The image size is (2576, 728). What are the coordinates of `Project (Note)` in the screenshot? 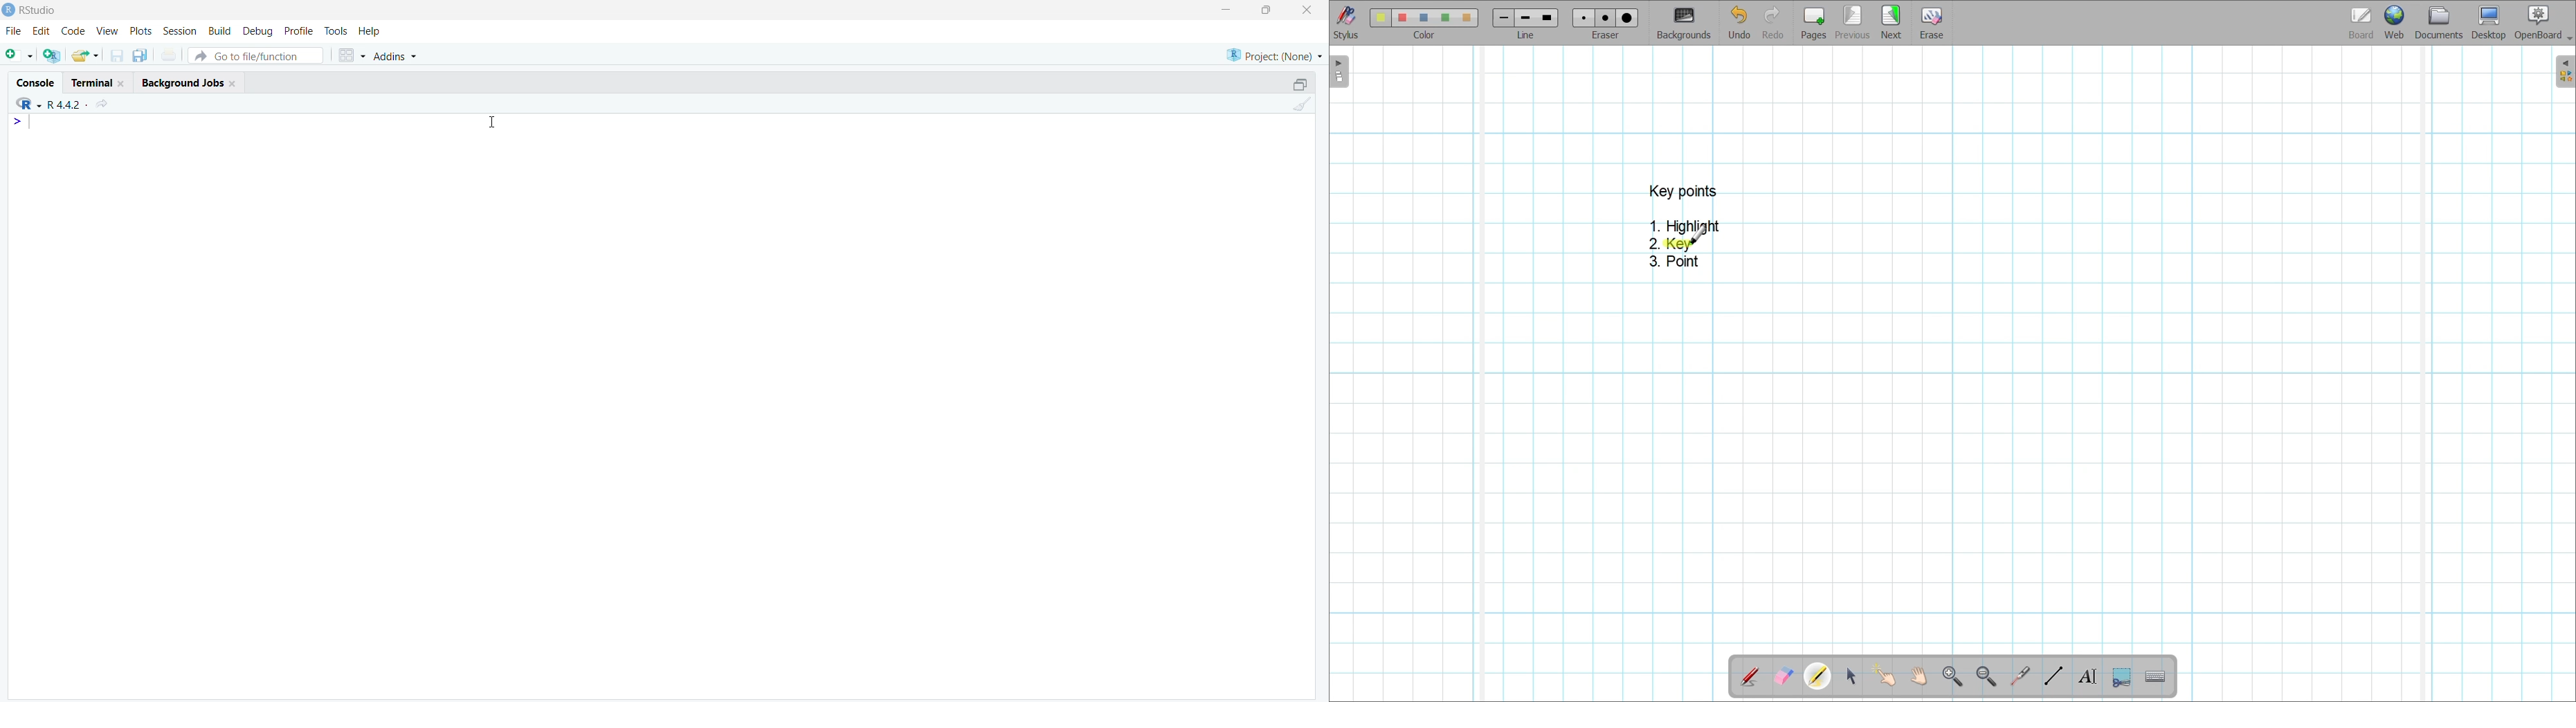 It's located at (1271, 54).